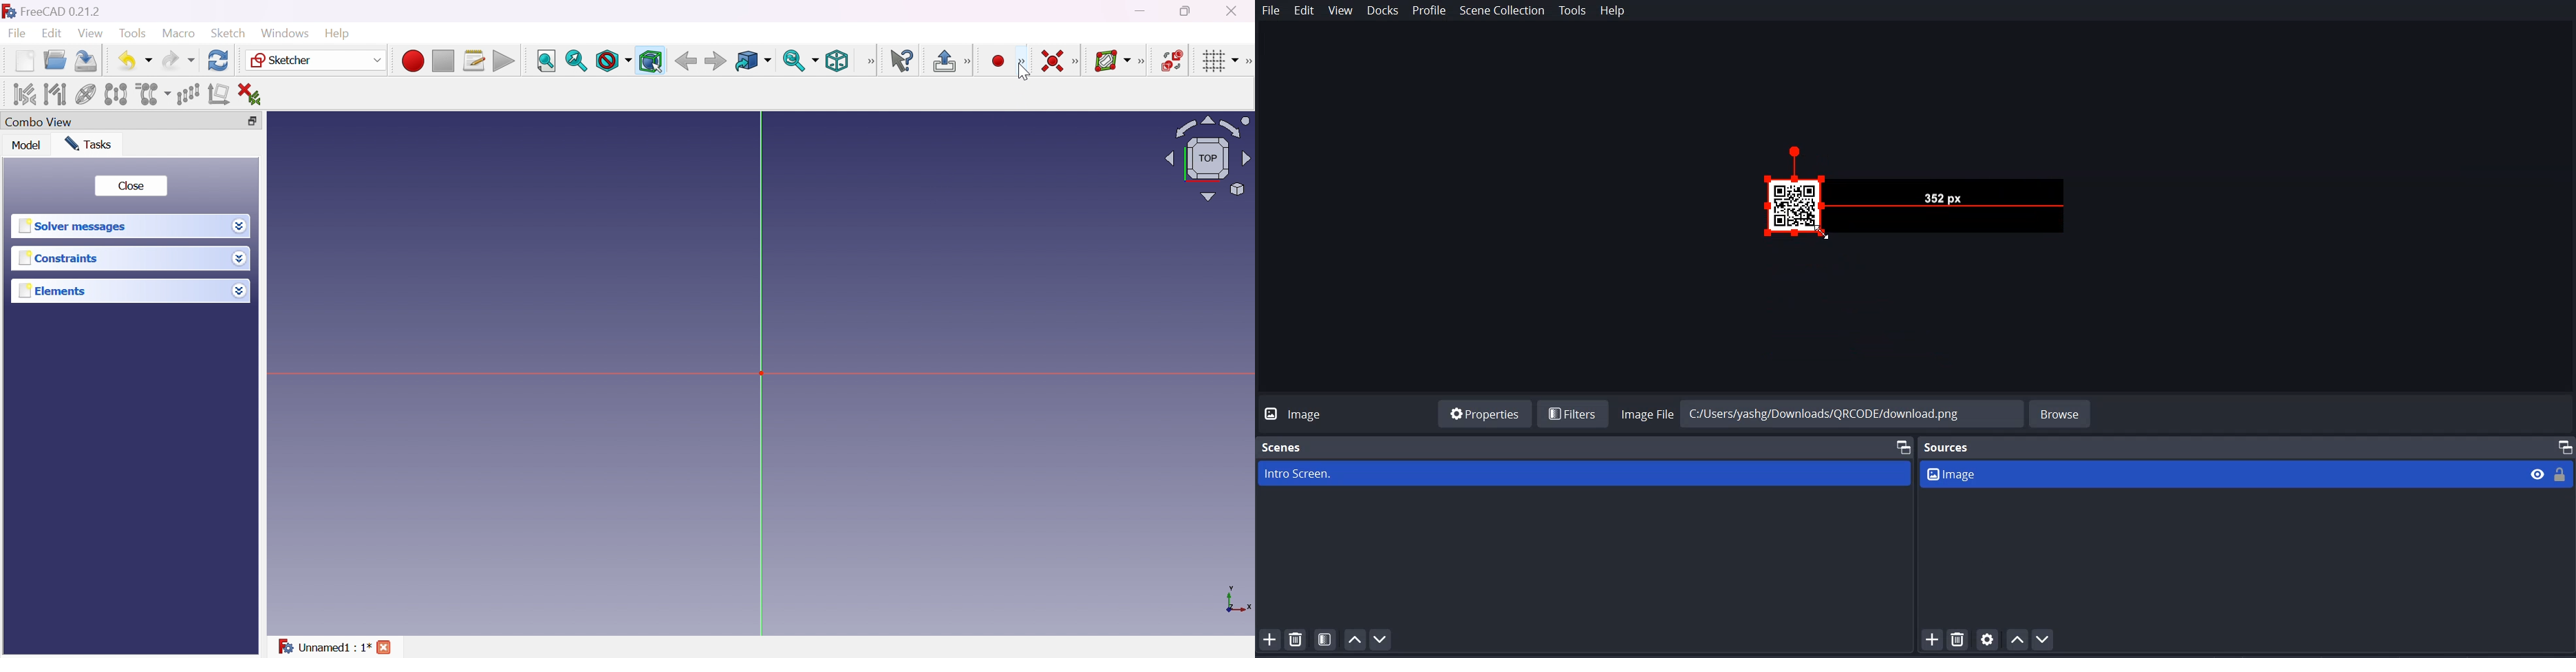 This screenshot has height=672, width=2576. What do you see at coordinates (241, 260) in the screenshot?
I see `Drop` at bounding box center [241, 260].